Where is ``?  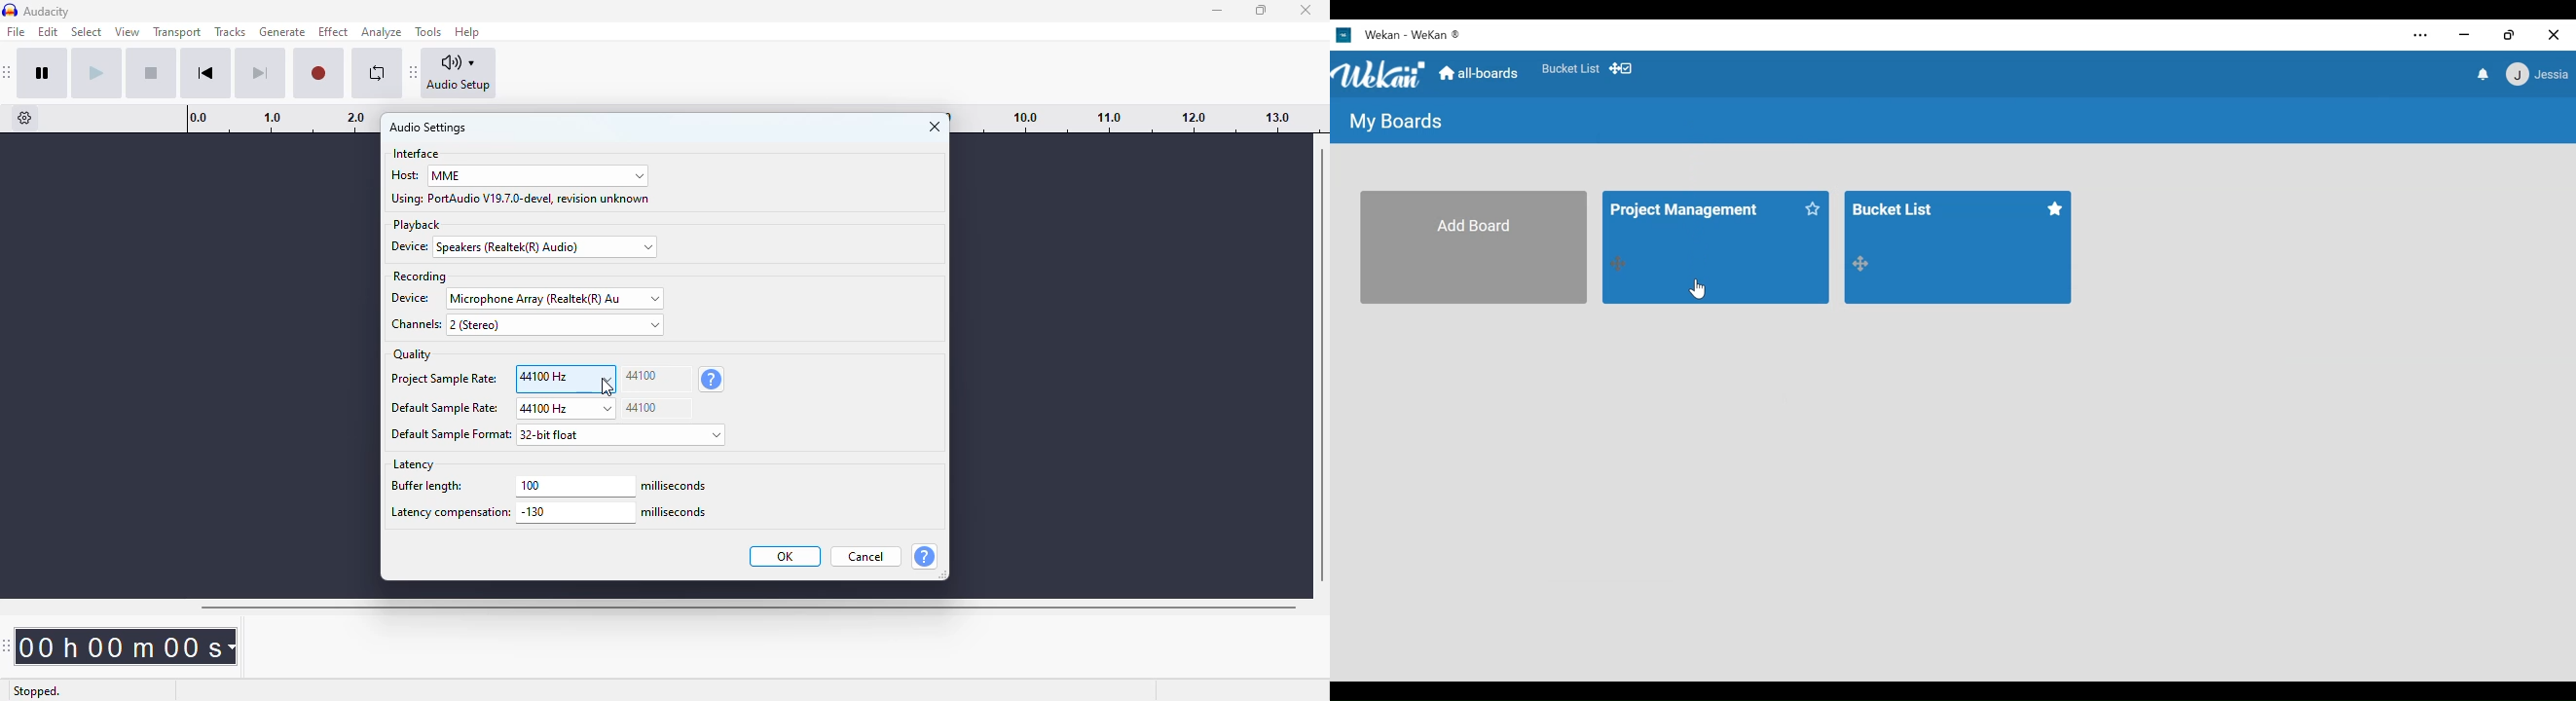
 is located at coordinates (452, 434).